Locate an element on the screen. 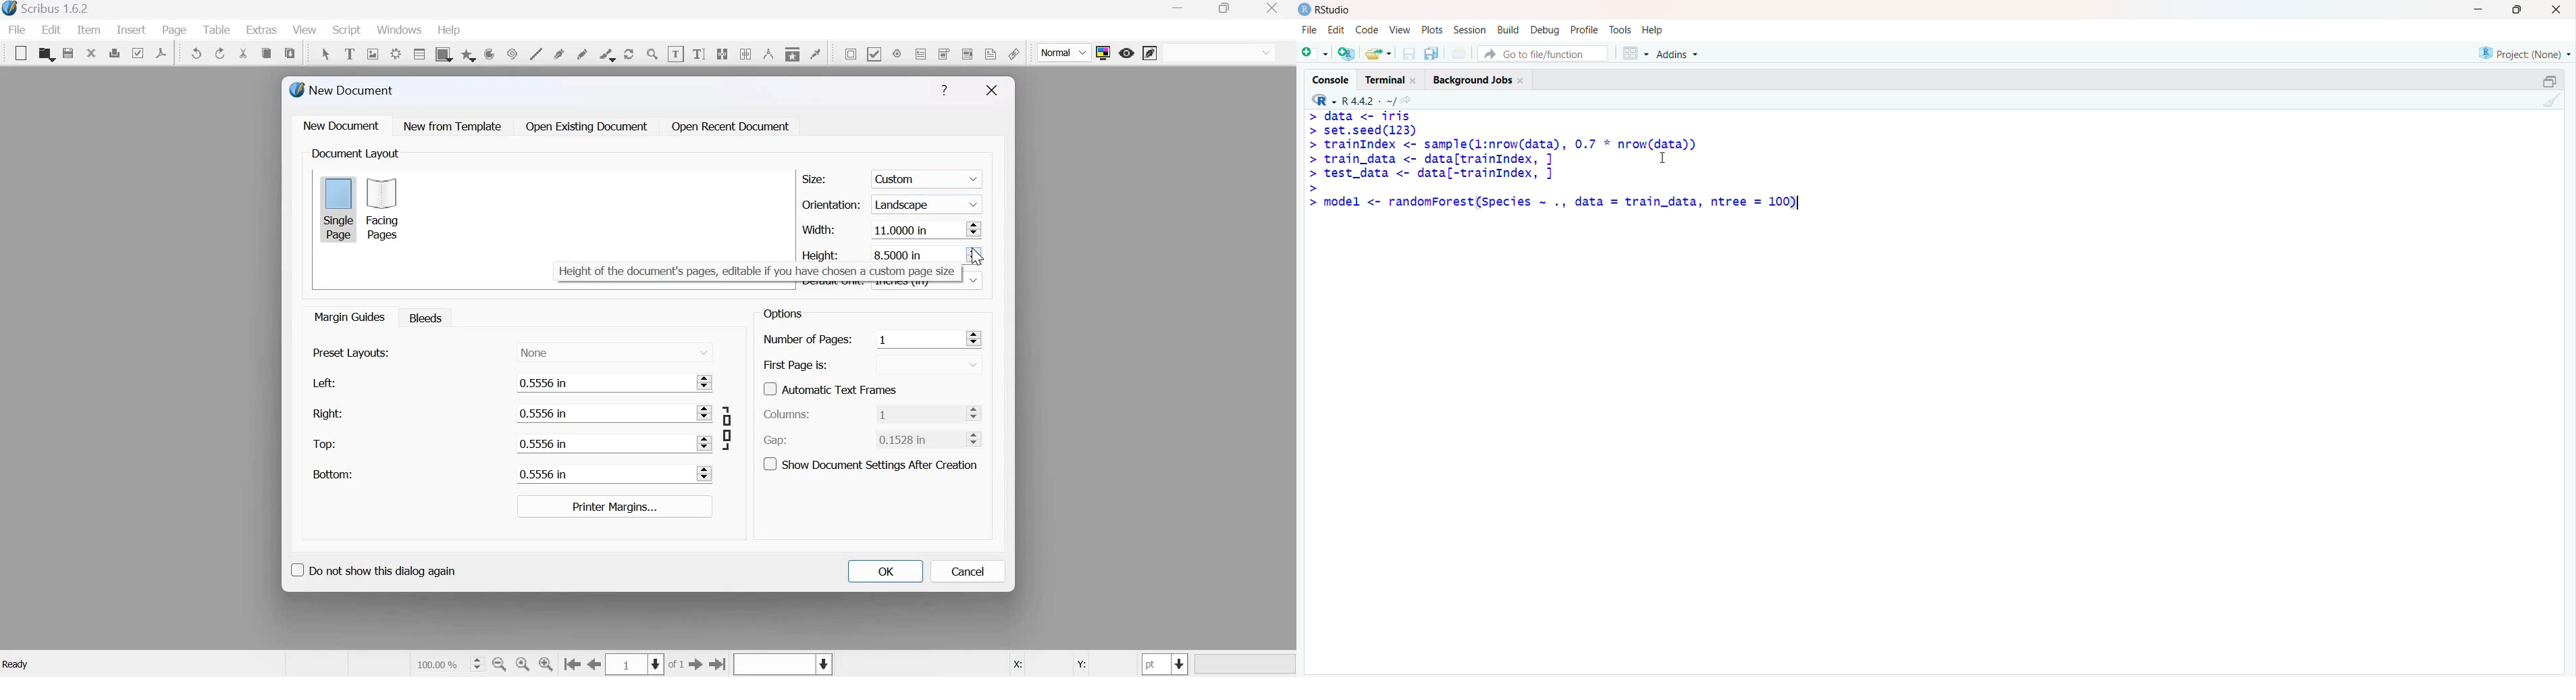  Open an existing file (Ctrl + O) is located at coordinates (1380, 53).